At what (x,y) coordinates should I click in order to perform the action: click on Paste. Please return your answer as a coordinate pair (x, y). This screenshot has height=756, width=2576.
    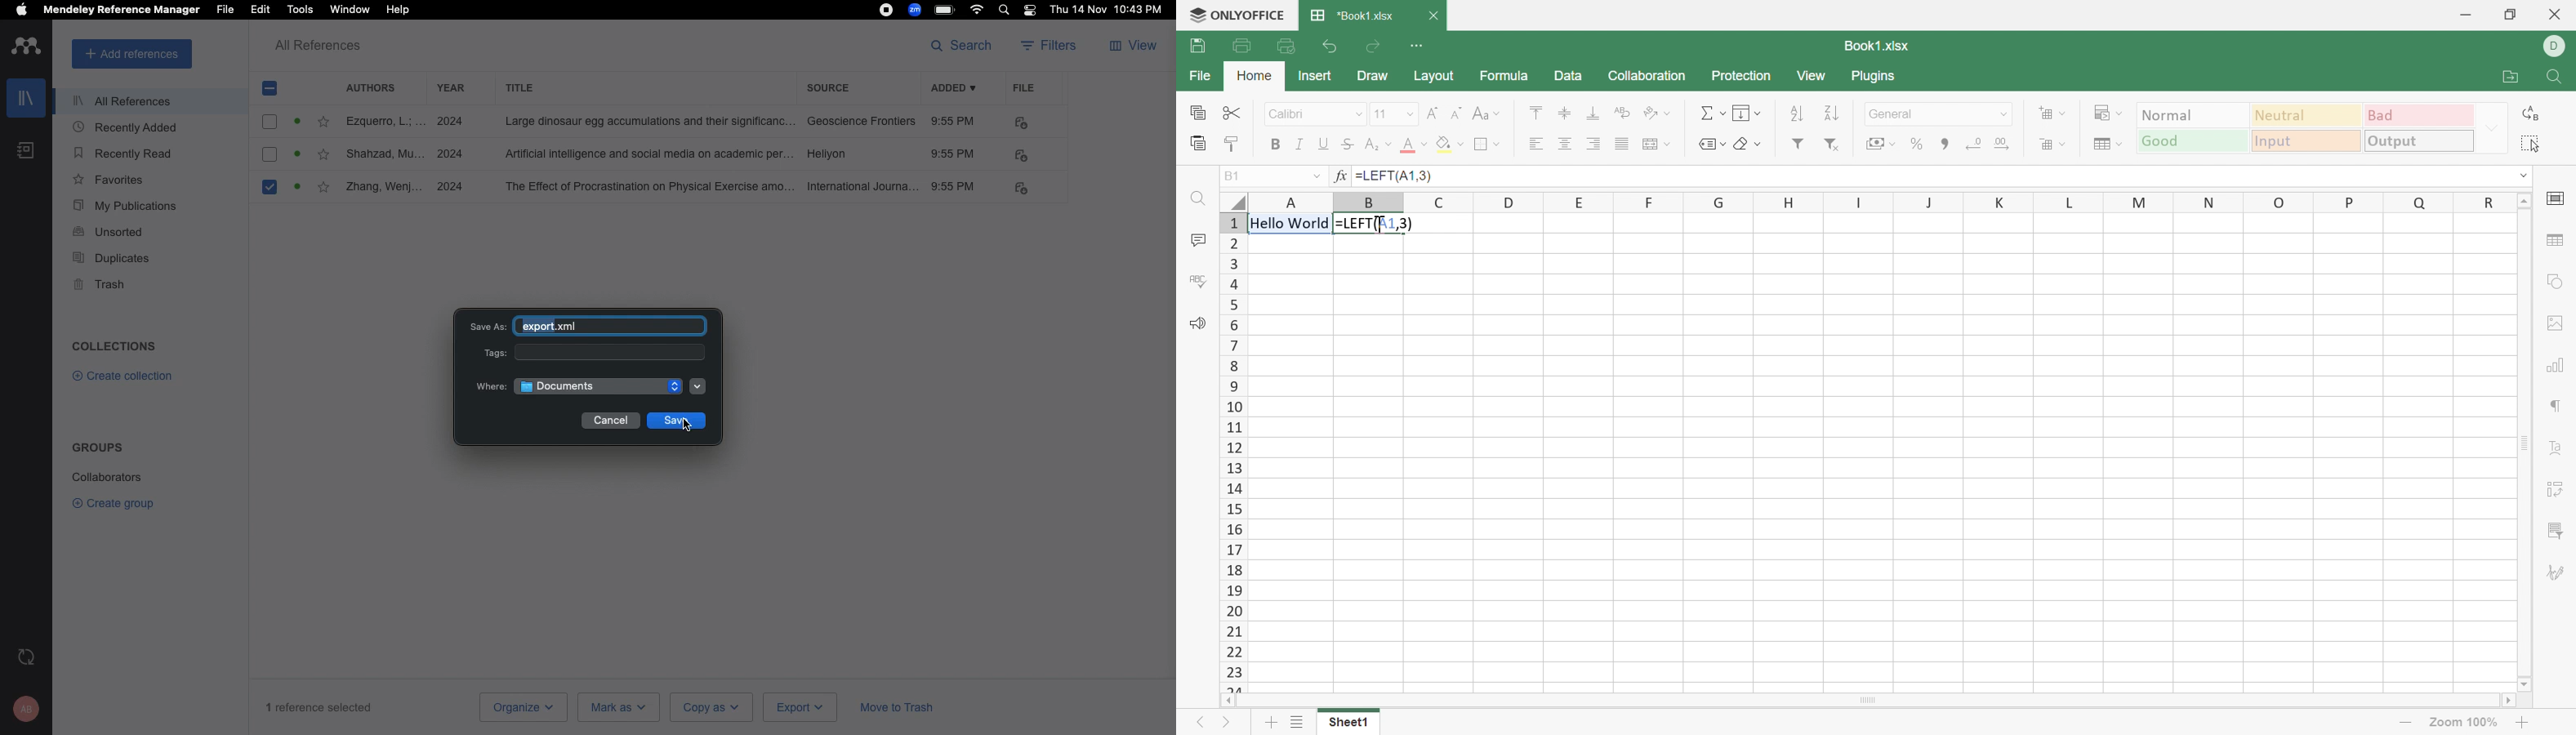
    Looking at the image, I should click on (1197, 144).